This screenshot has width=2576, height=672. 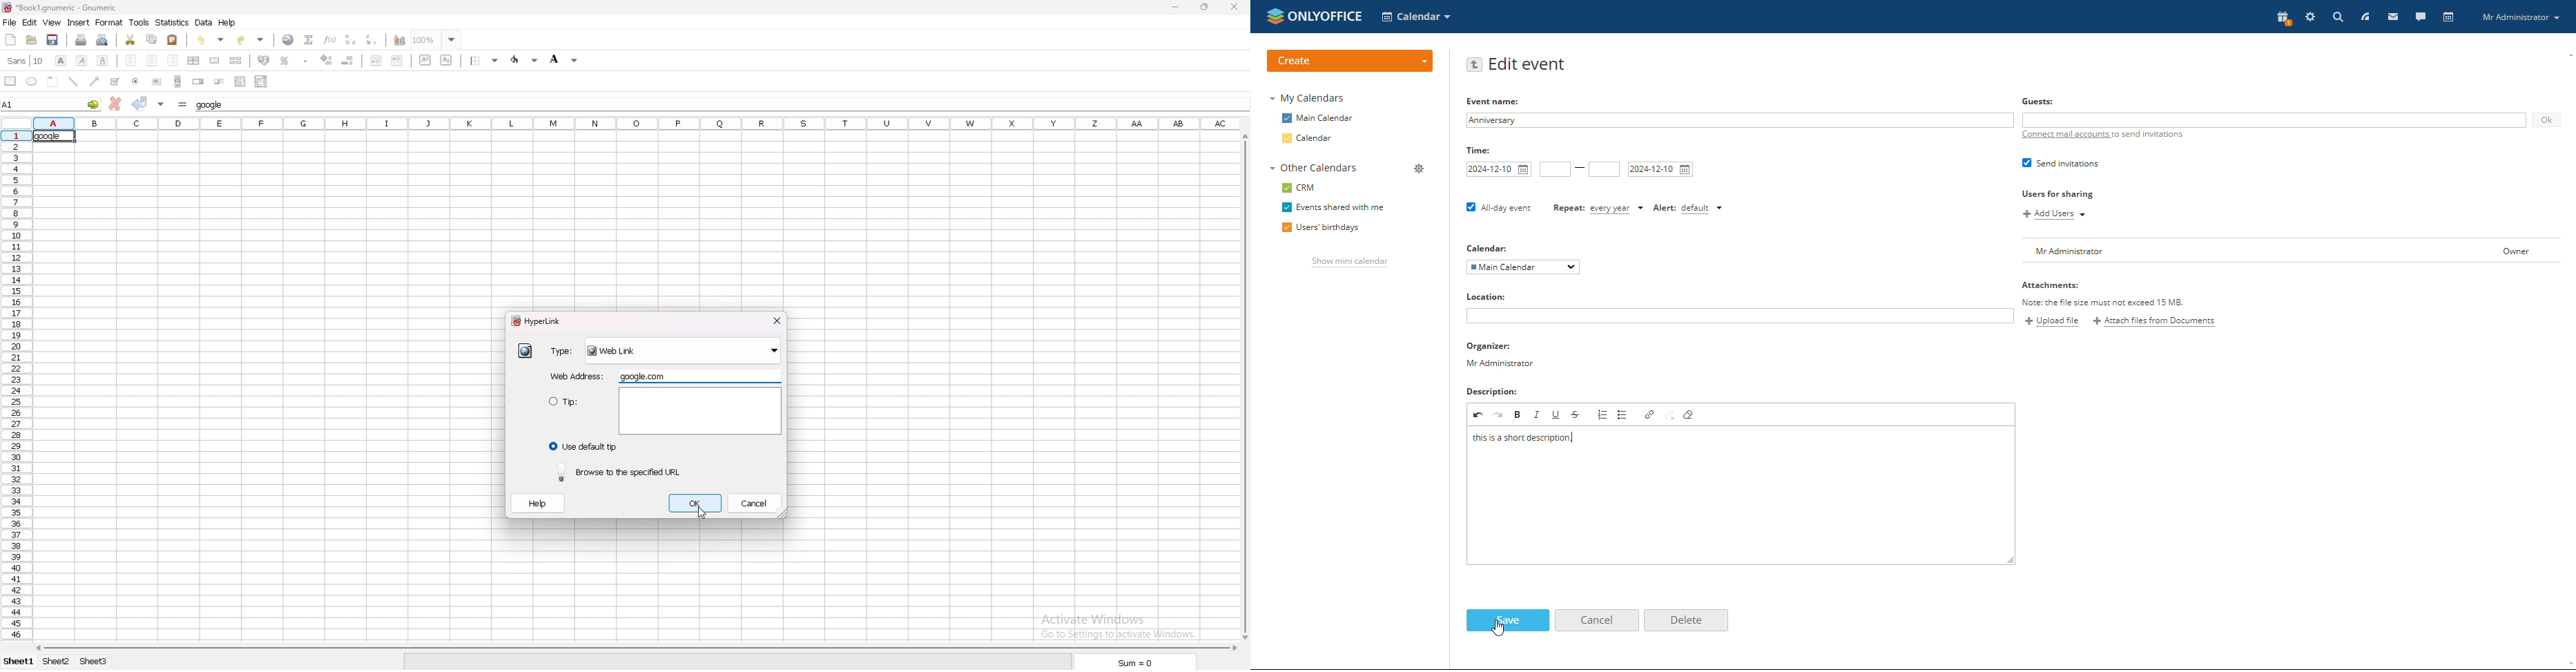 What do you see at coordinates (139, 22) in the screenshot?
I see `tools` at bounding box center [139, 22].